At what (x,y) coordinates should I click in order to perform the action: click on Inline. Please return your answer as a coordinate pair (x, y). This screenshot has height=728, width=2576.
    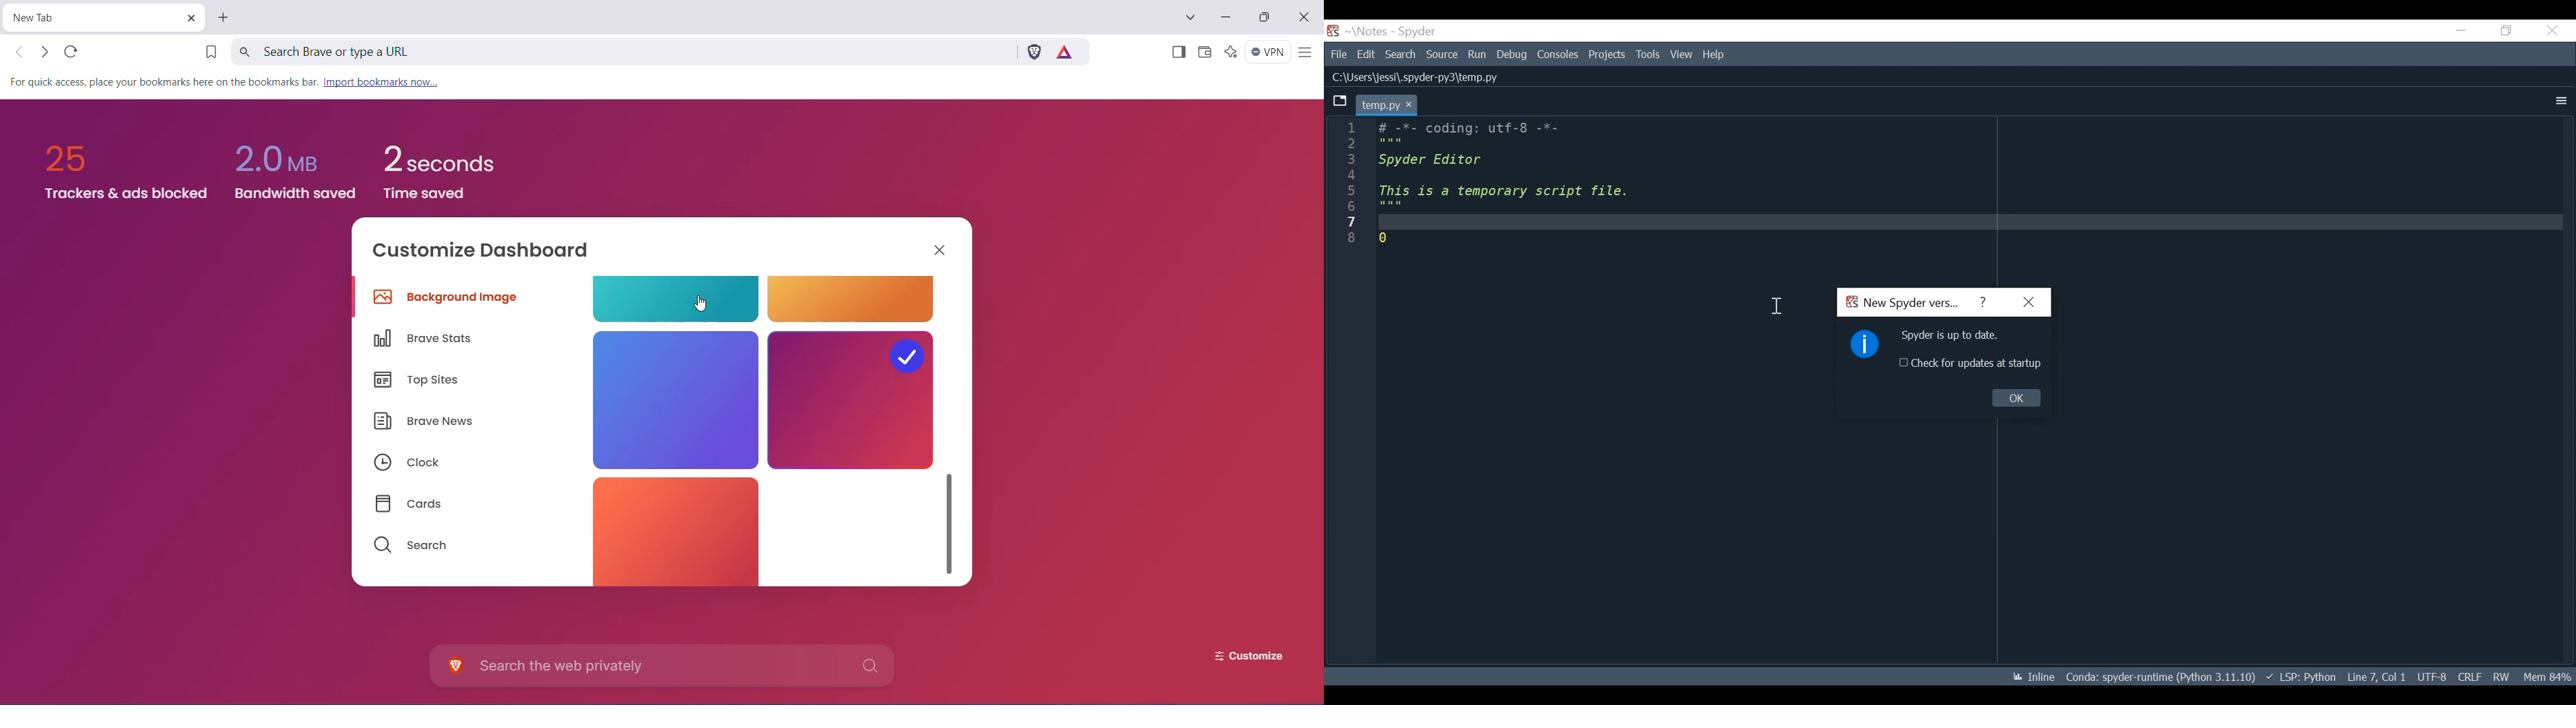
    Looking at the image, I should click on (2034, 677).